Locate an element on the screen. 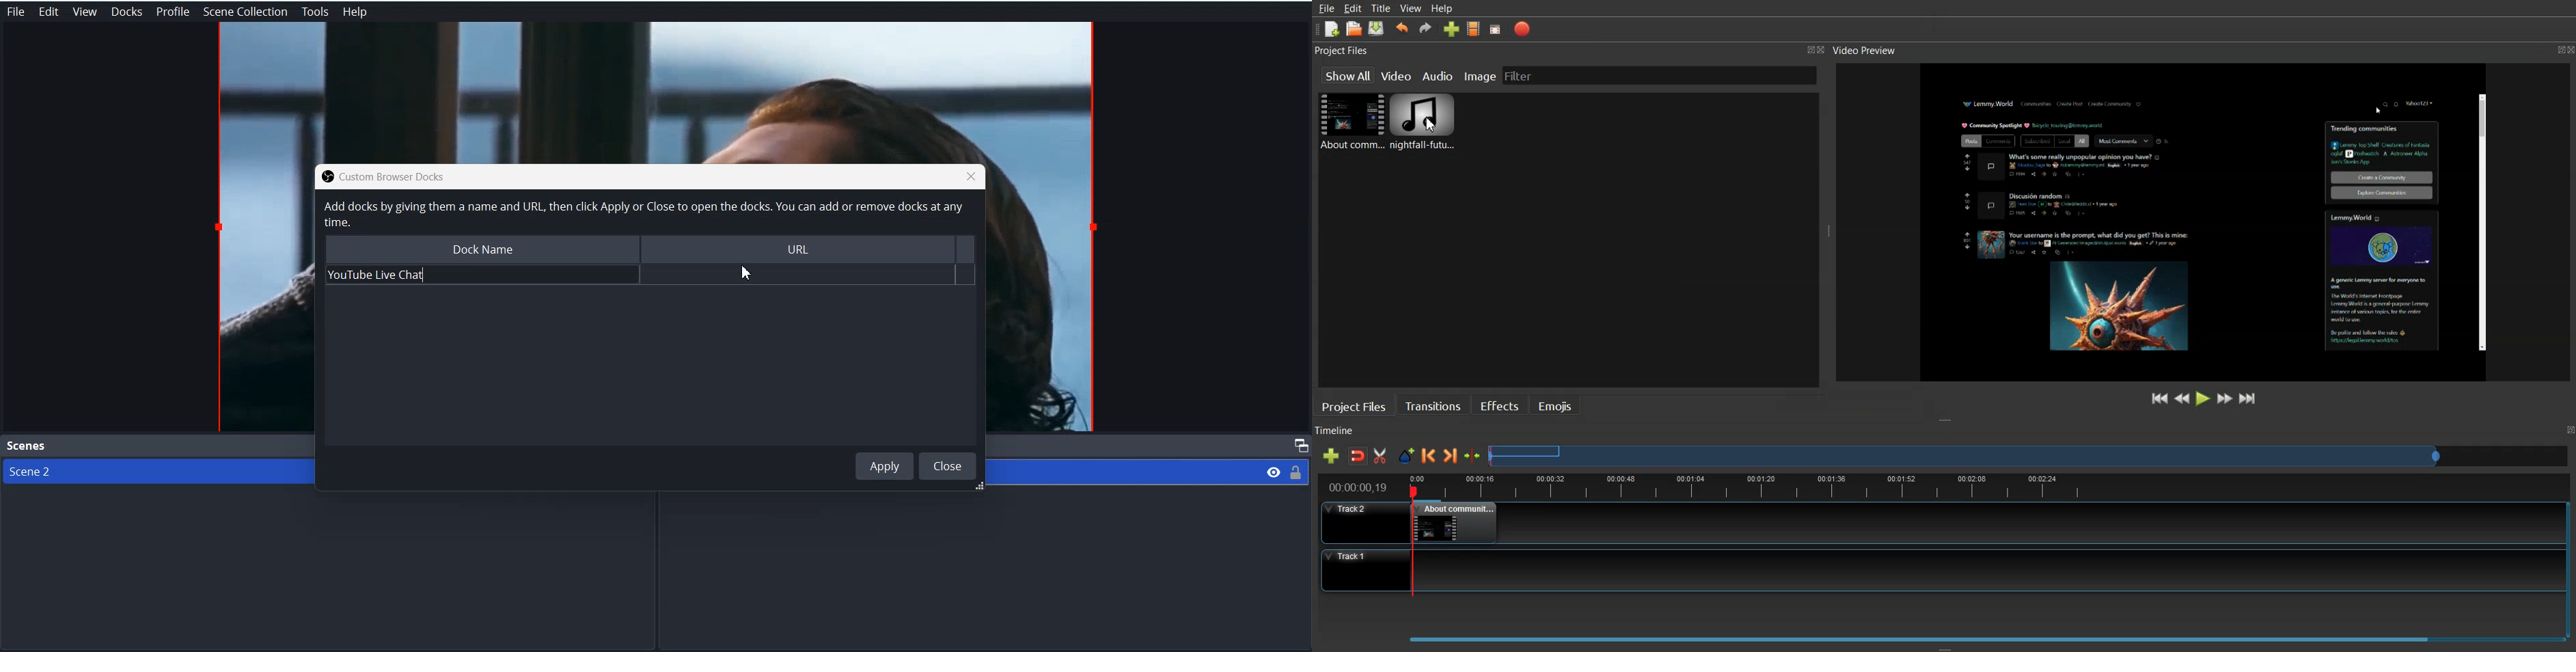 This screenshot has width=2576, height=672. Saved Project is located at coordinates (1376, 28).